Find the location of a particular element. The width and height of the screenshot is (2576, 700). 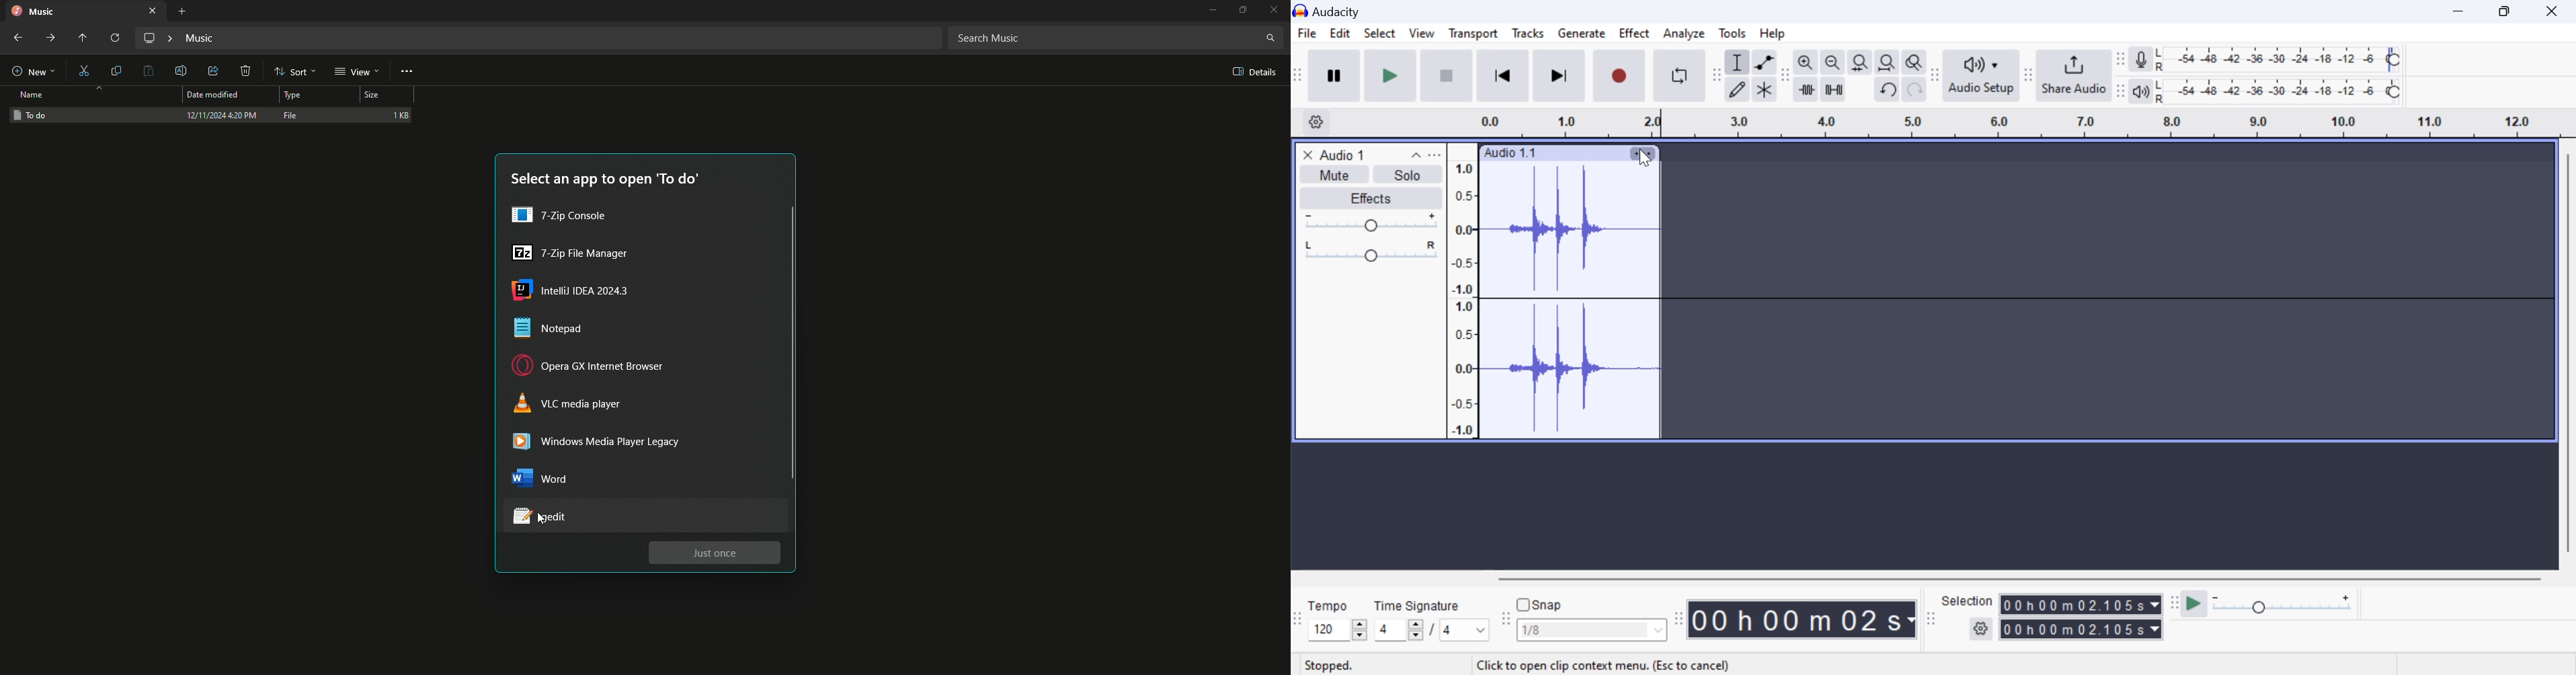

snap toggle is located at coordinates (1546, 605).